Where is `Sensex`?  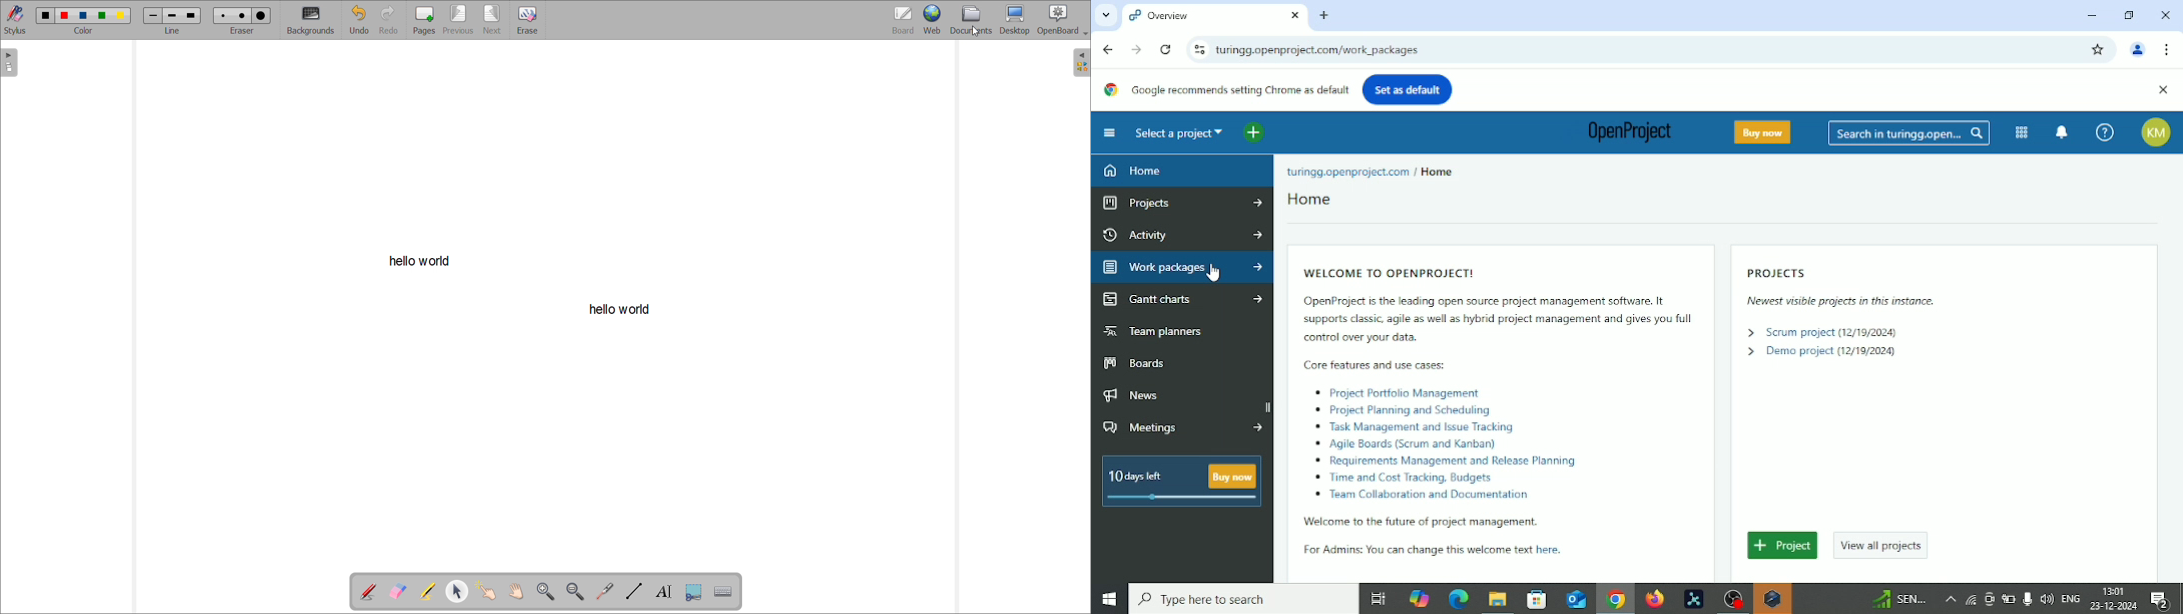 Sensex is located at coordinates (1898, 599).